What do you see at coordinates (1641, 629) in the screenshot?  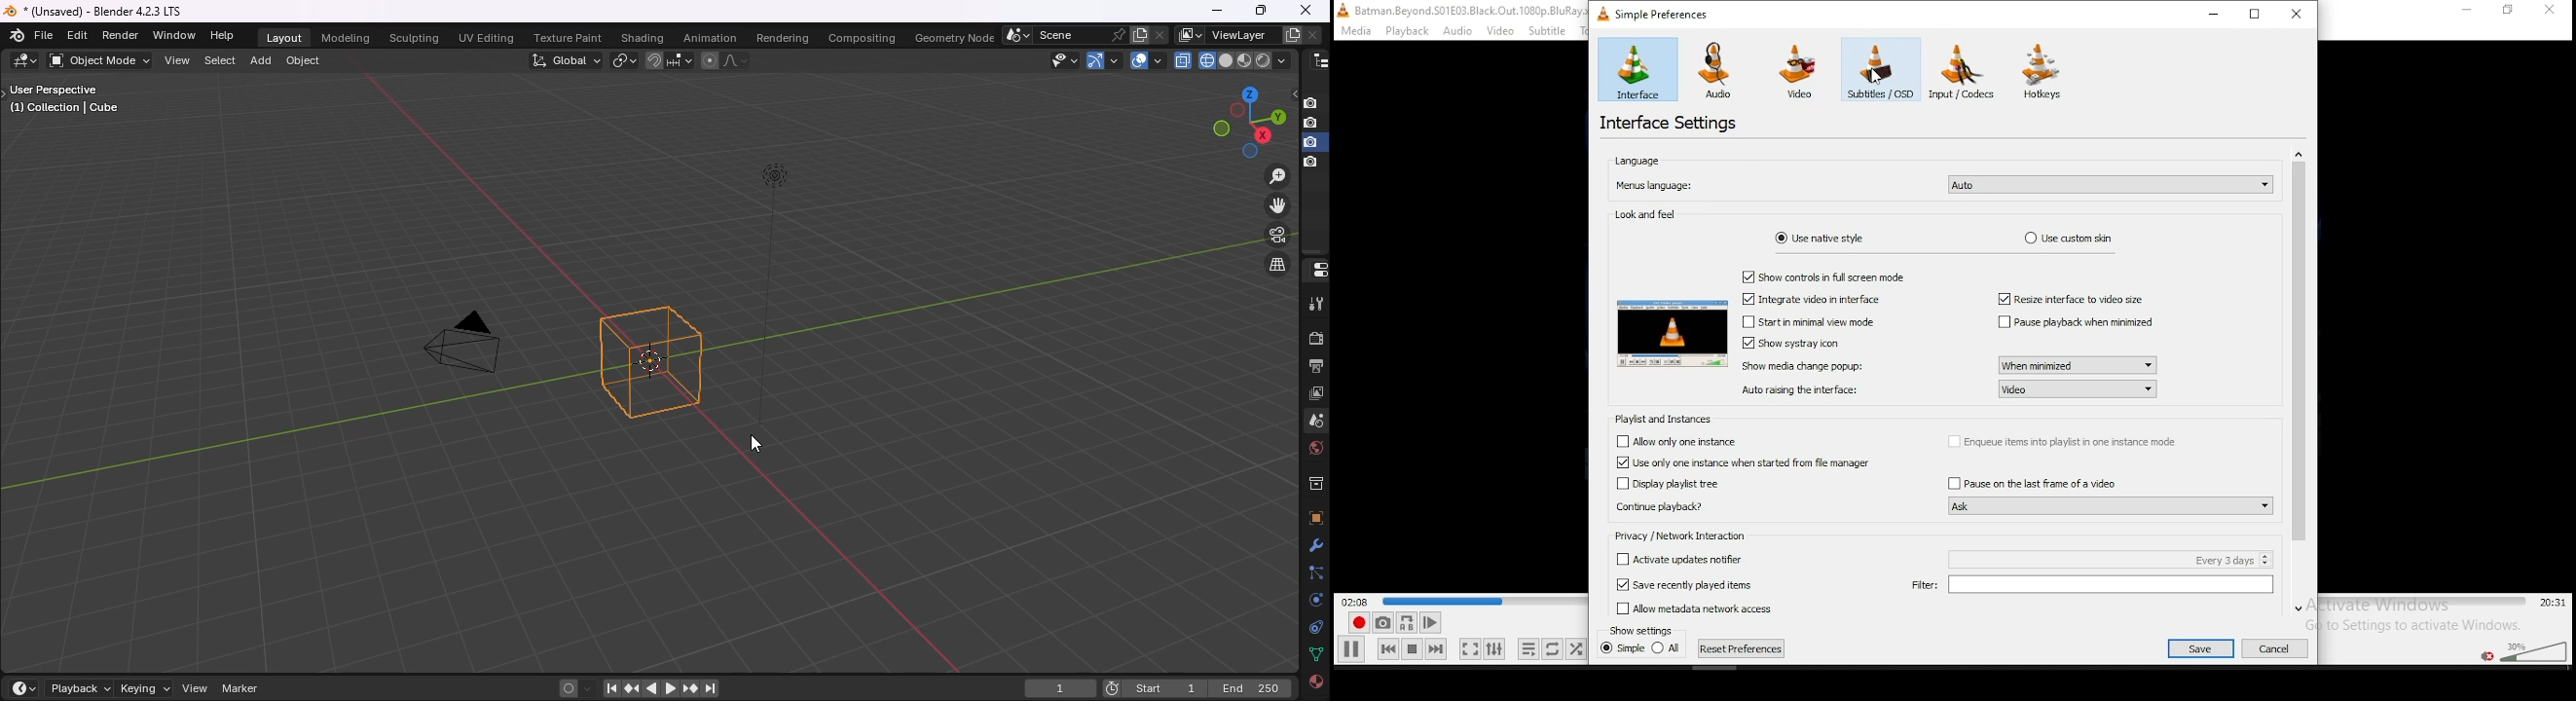 I see `` at bounding box center [1641, 629].